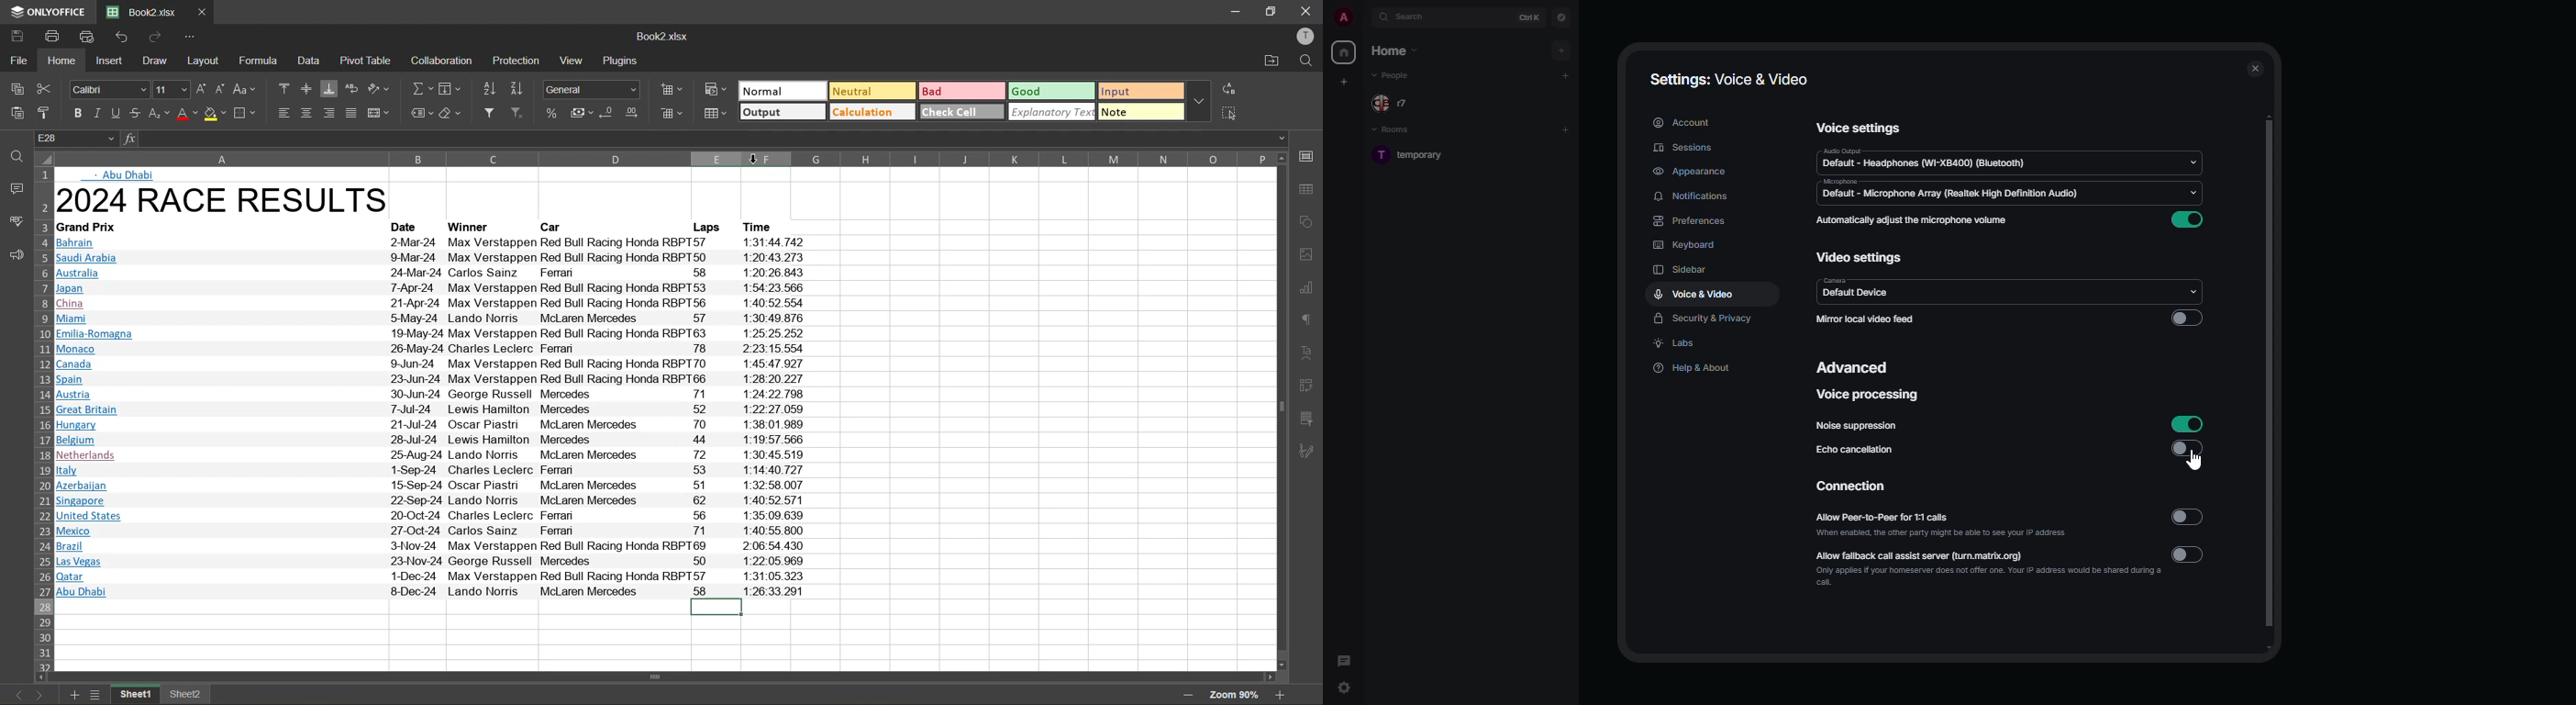 The height and width of the screenshot is (728, 2576). I want to click on conditional formatting, so click(714, 91).